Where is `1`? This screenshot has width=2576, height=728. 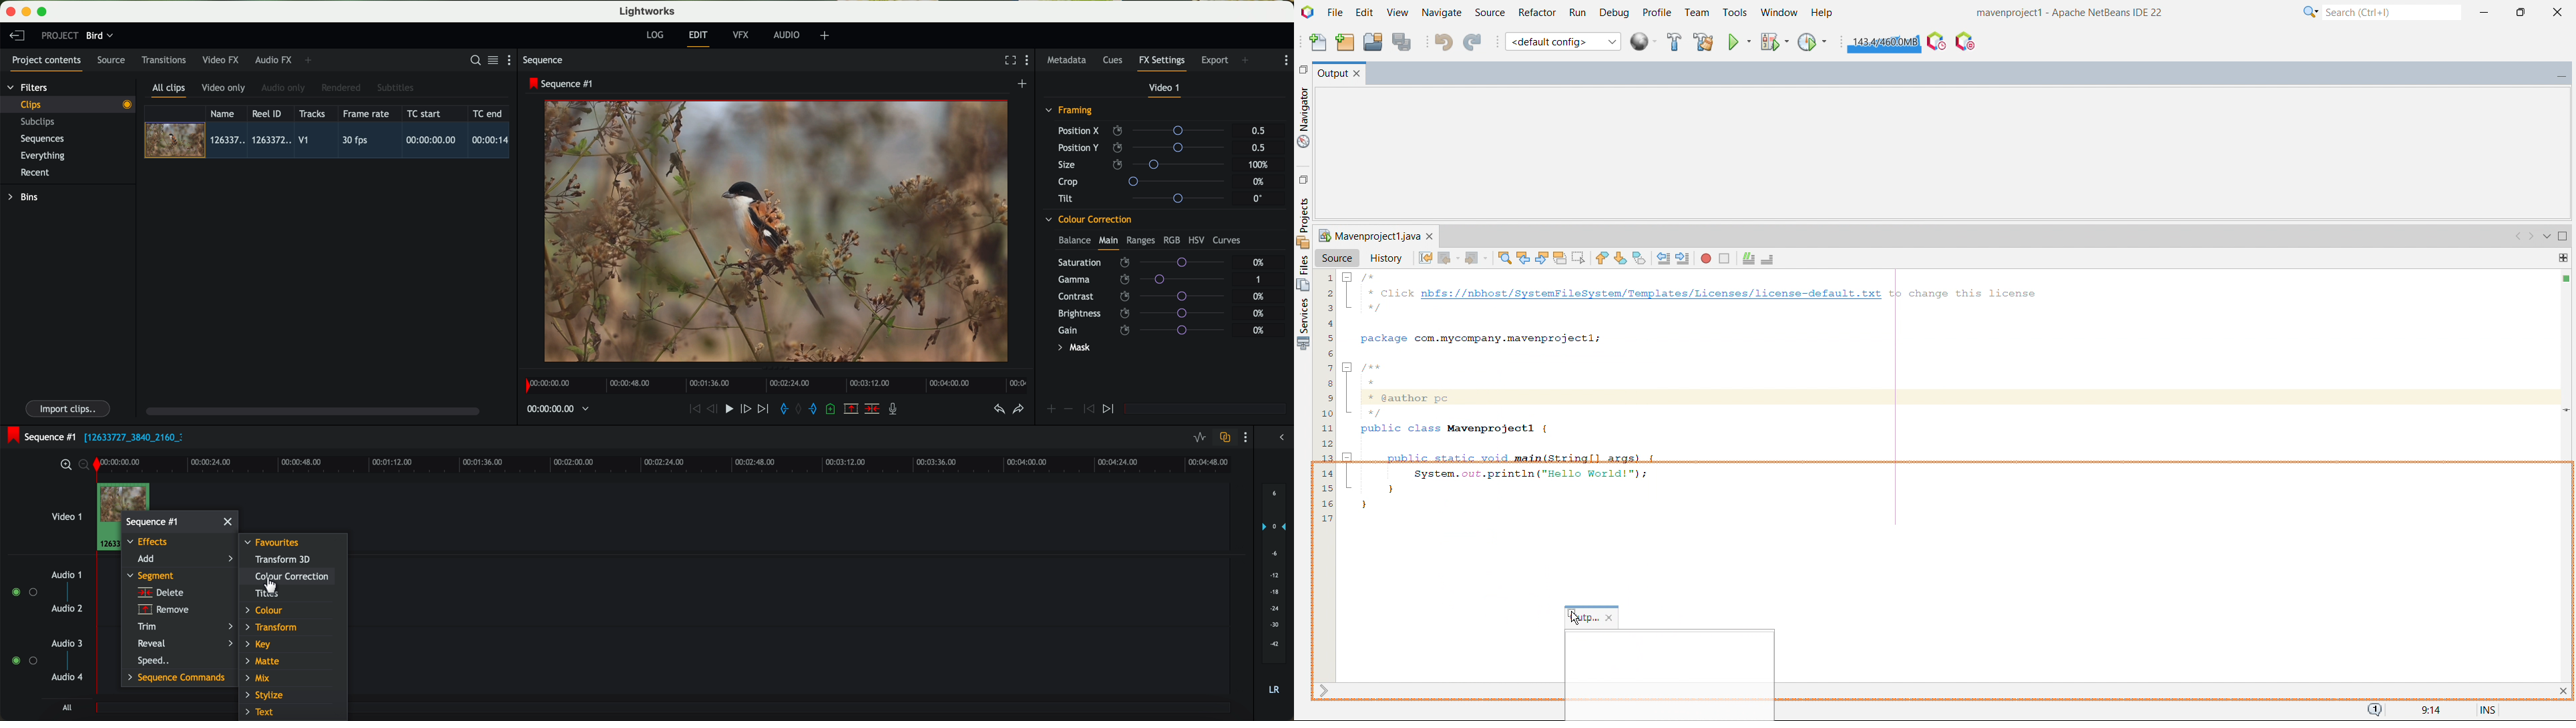
1 is located at coordinates (1259, 280).